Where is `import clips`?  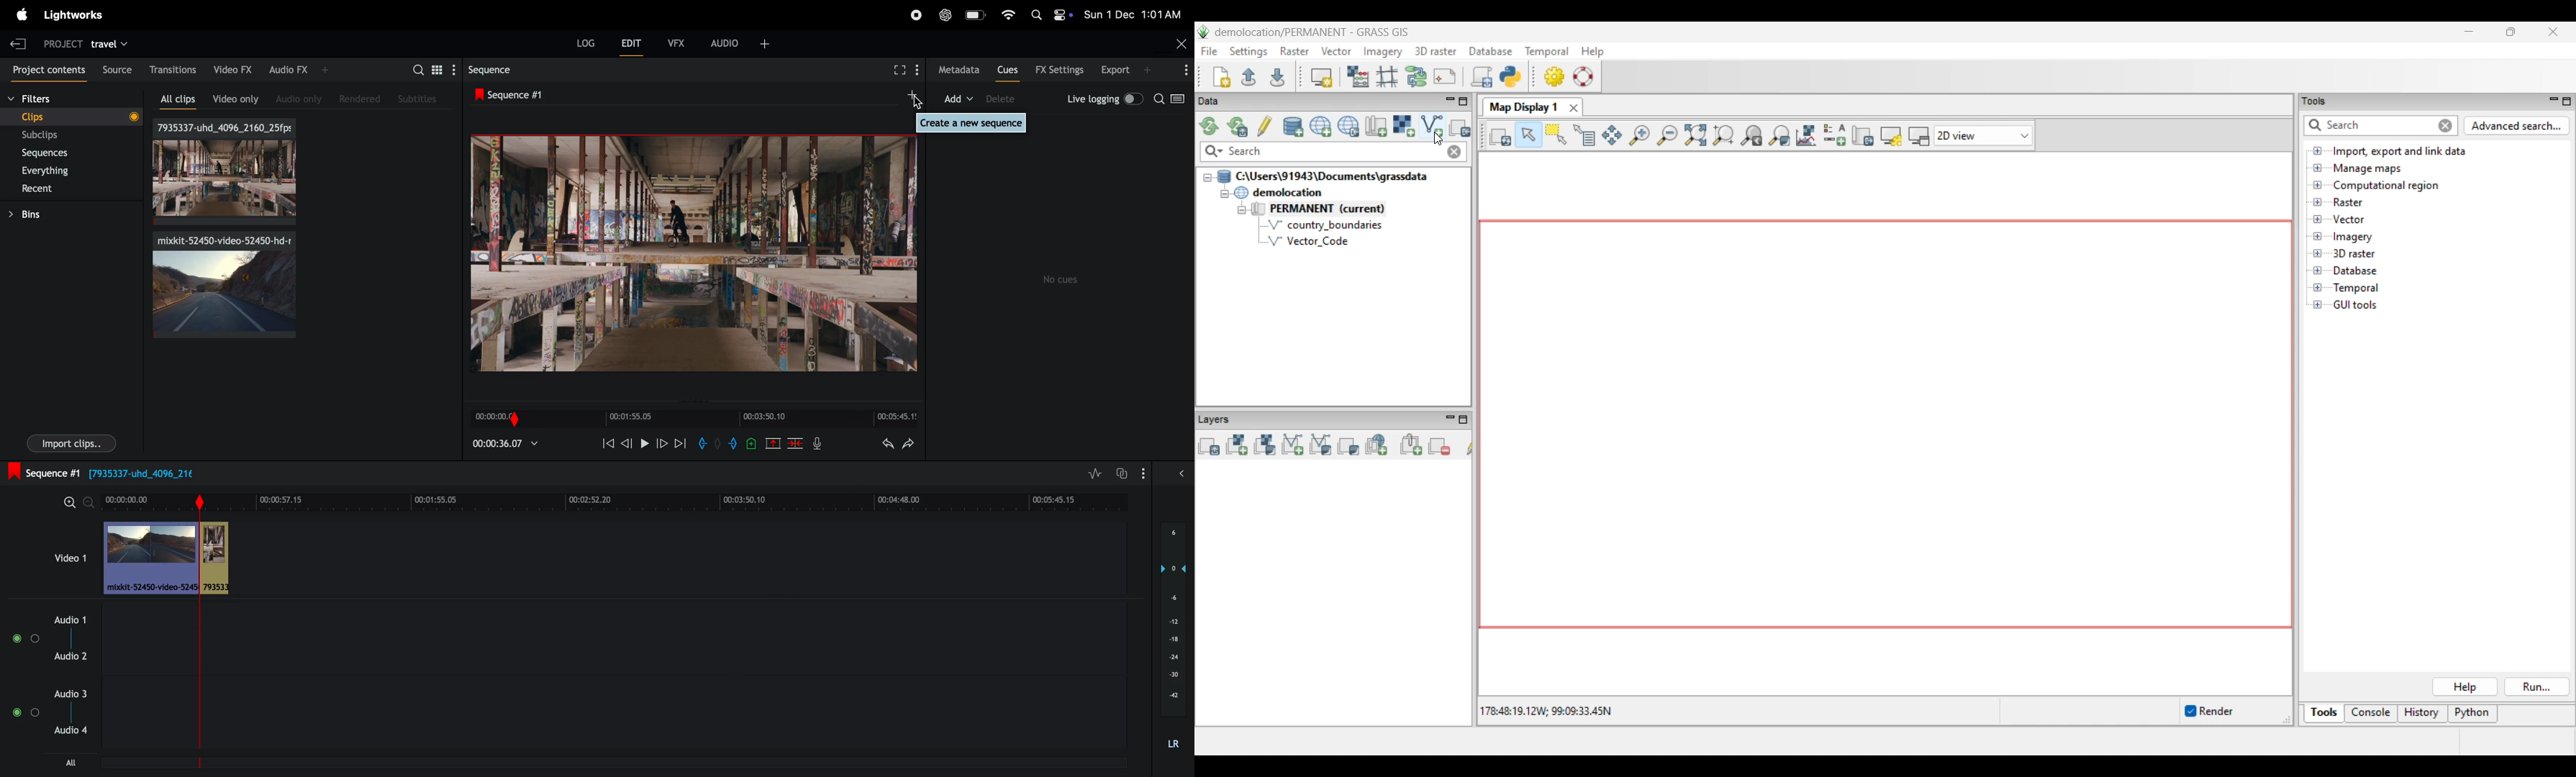
import clips is located at coordinates (72, 442).